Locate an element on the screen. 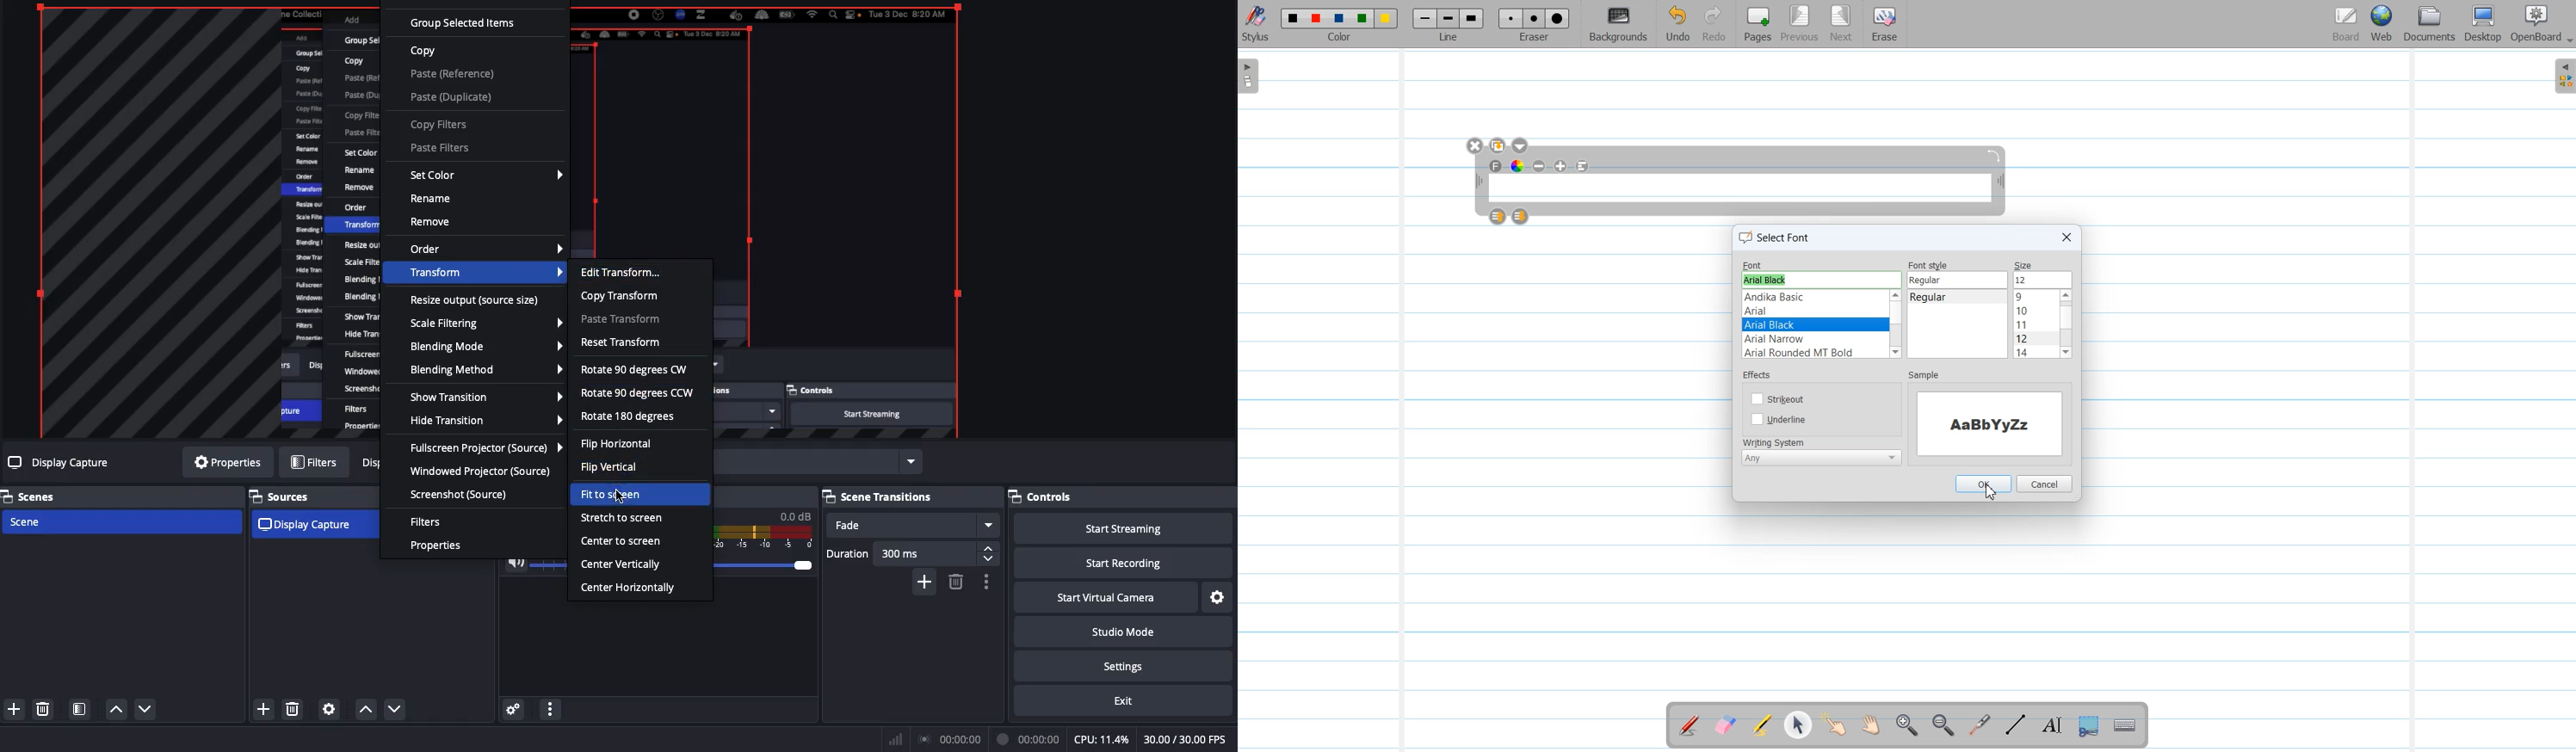  Start virtual camera is located at coordinates (1105, 600).